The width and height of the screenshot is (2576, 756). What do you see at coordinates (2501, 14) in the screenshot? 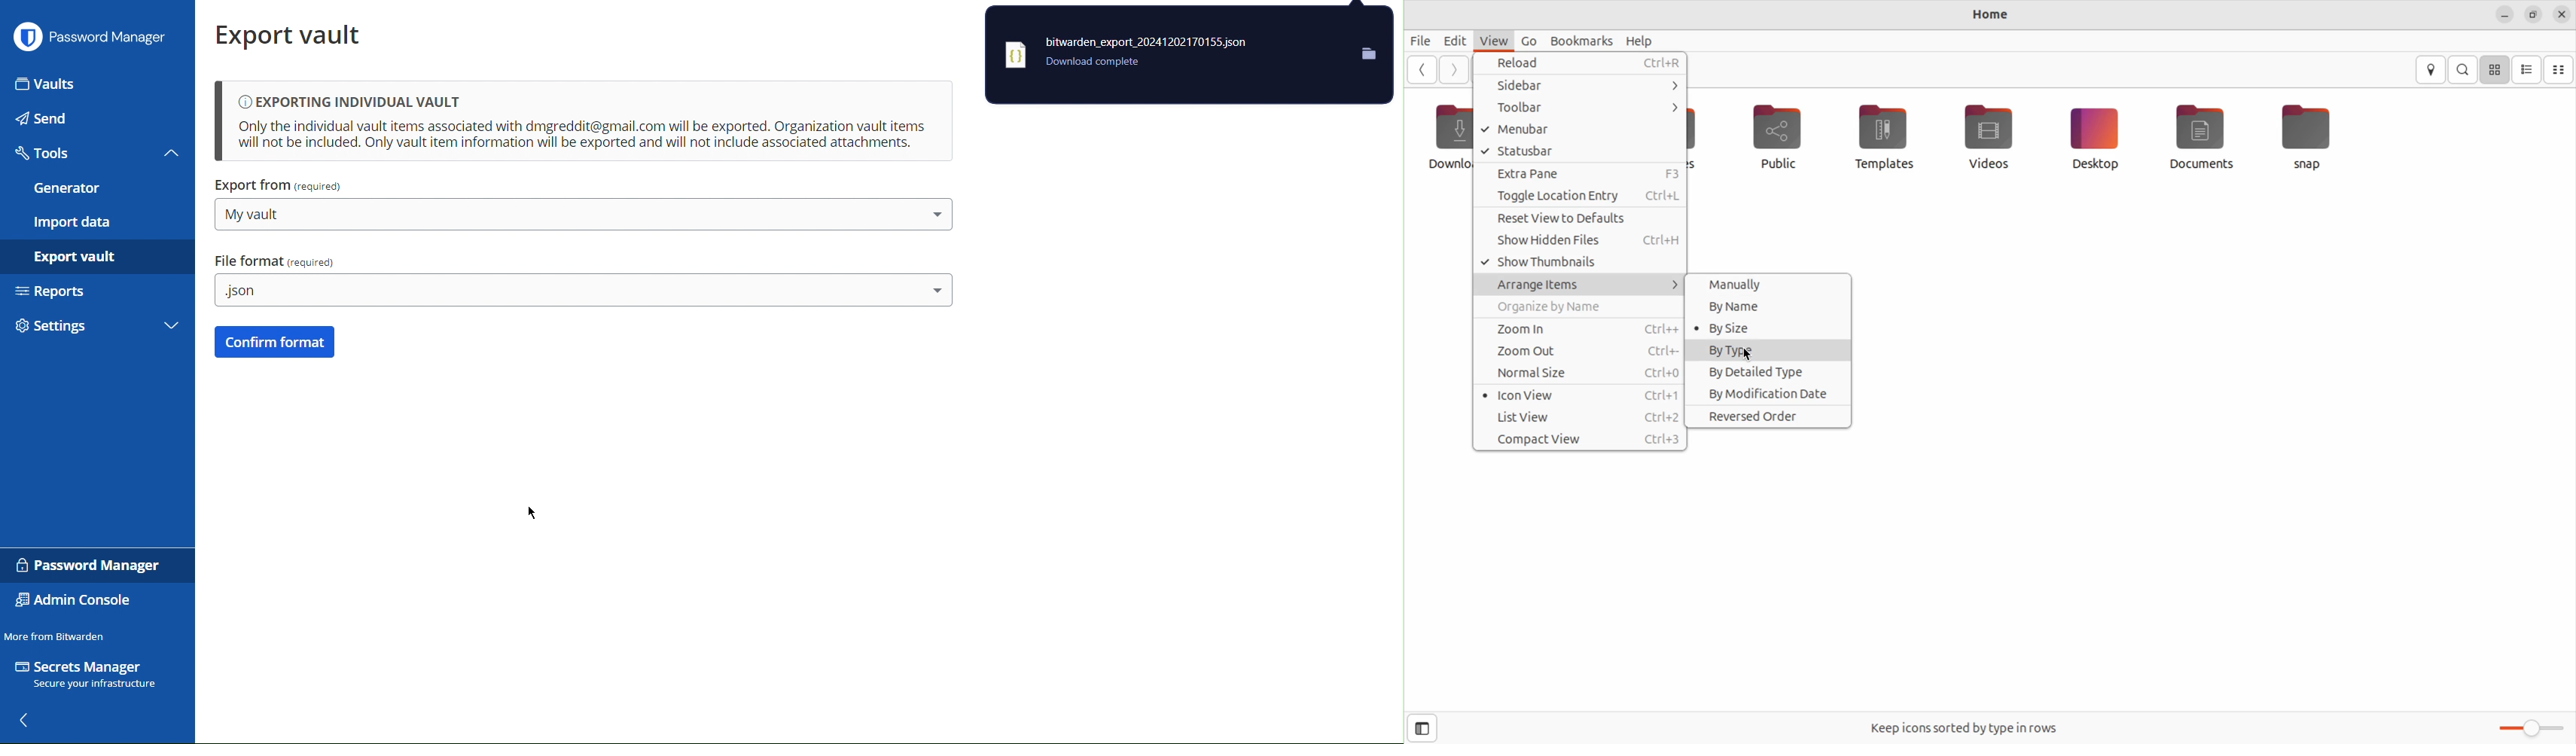
I see `minimize` at bounding box center [2501, 14].